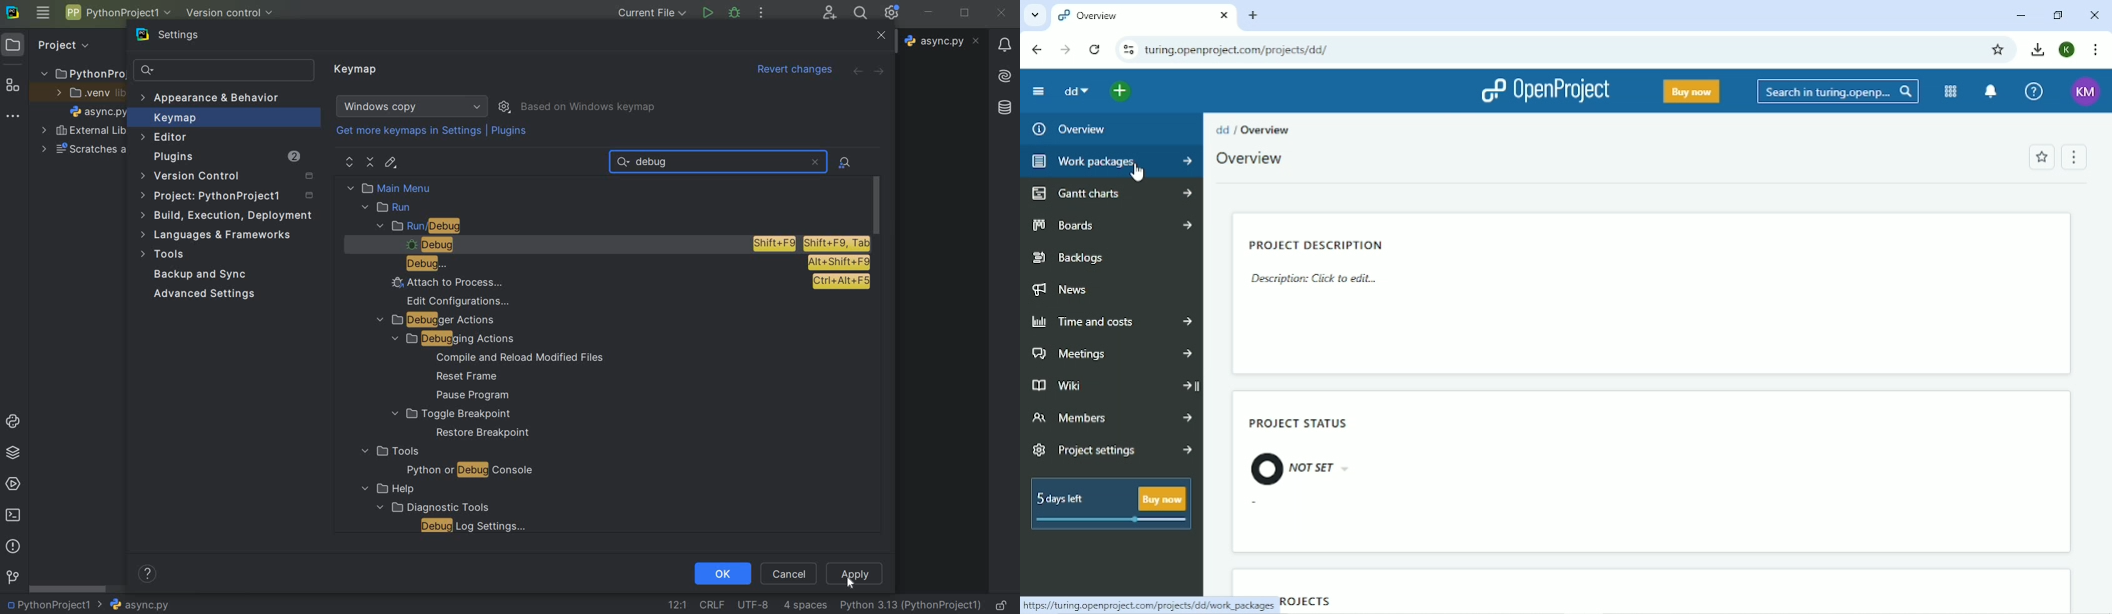 The image size is (2128, 616). I want to click on Add to favorites, so click(2042, 157).